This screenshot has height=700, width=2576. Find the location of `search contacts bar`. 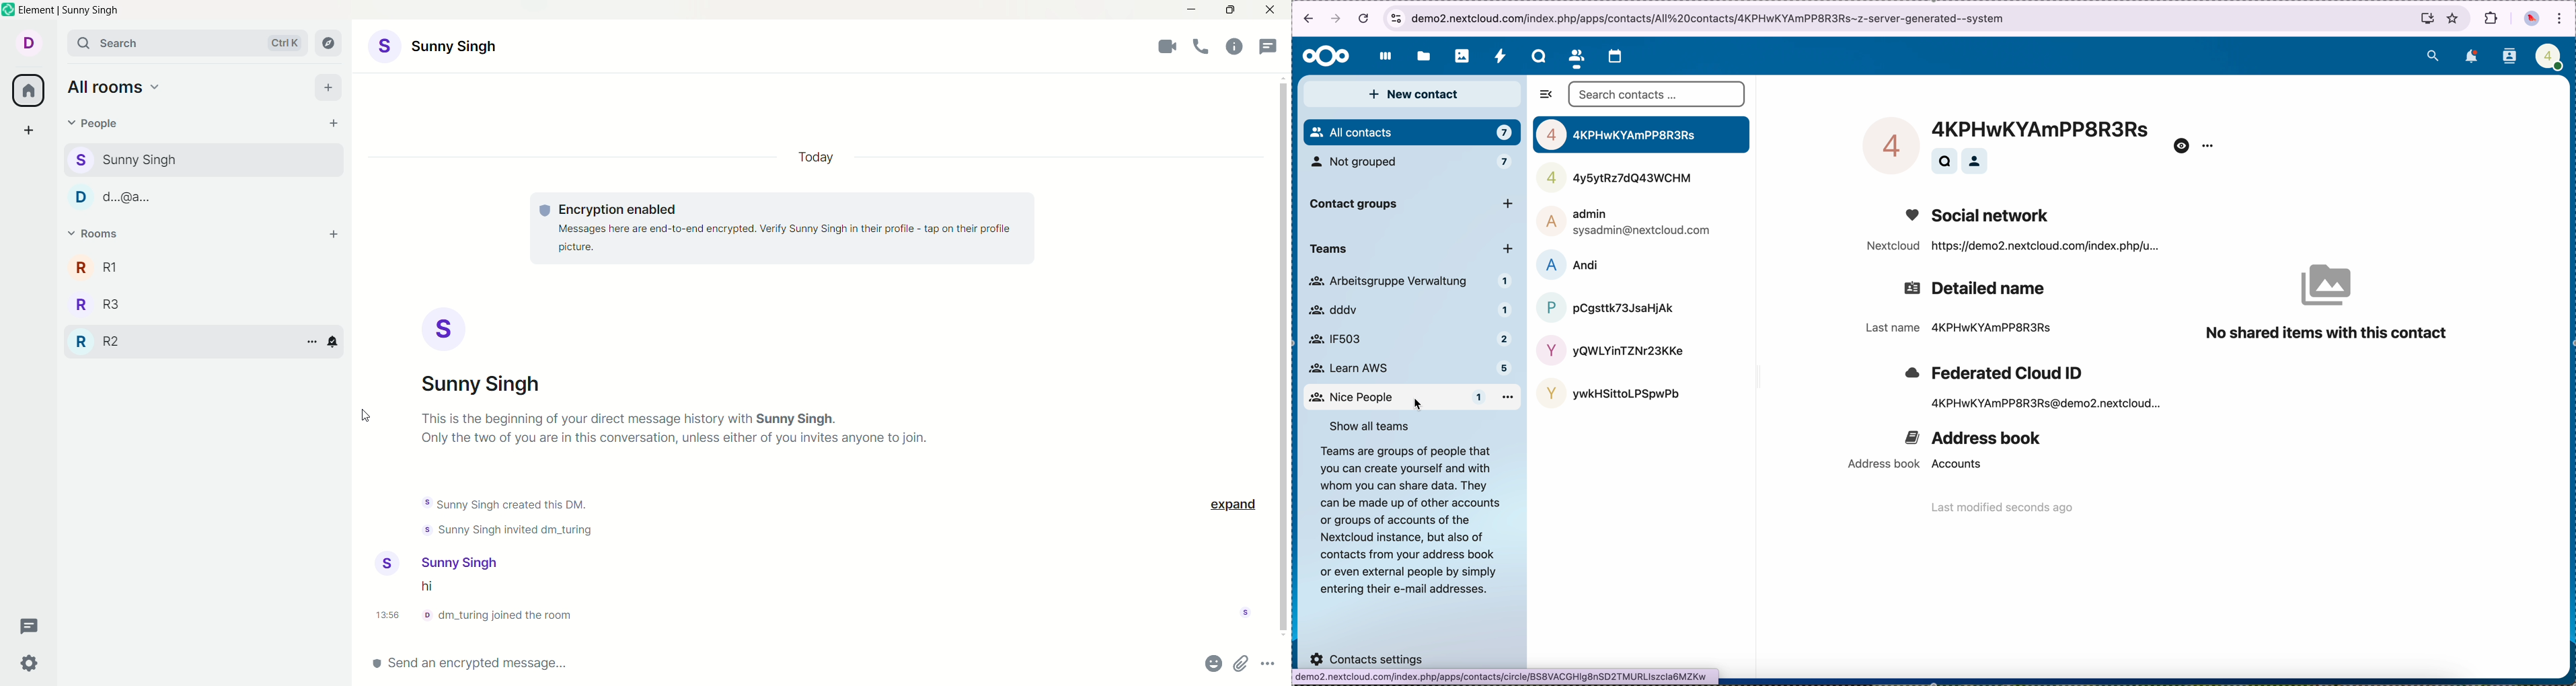

search contacts bar is located at coordinates (1659, 94).